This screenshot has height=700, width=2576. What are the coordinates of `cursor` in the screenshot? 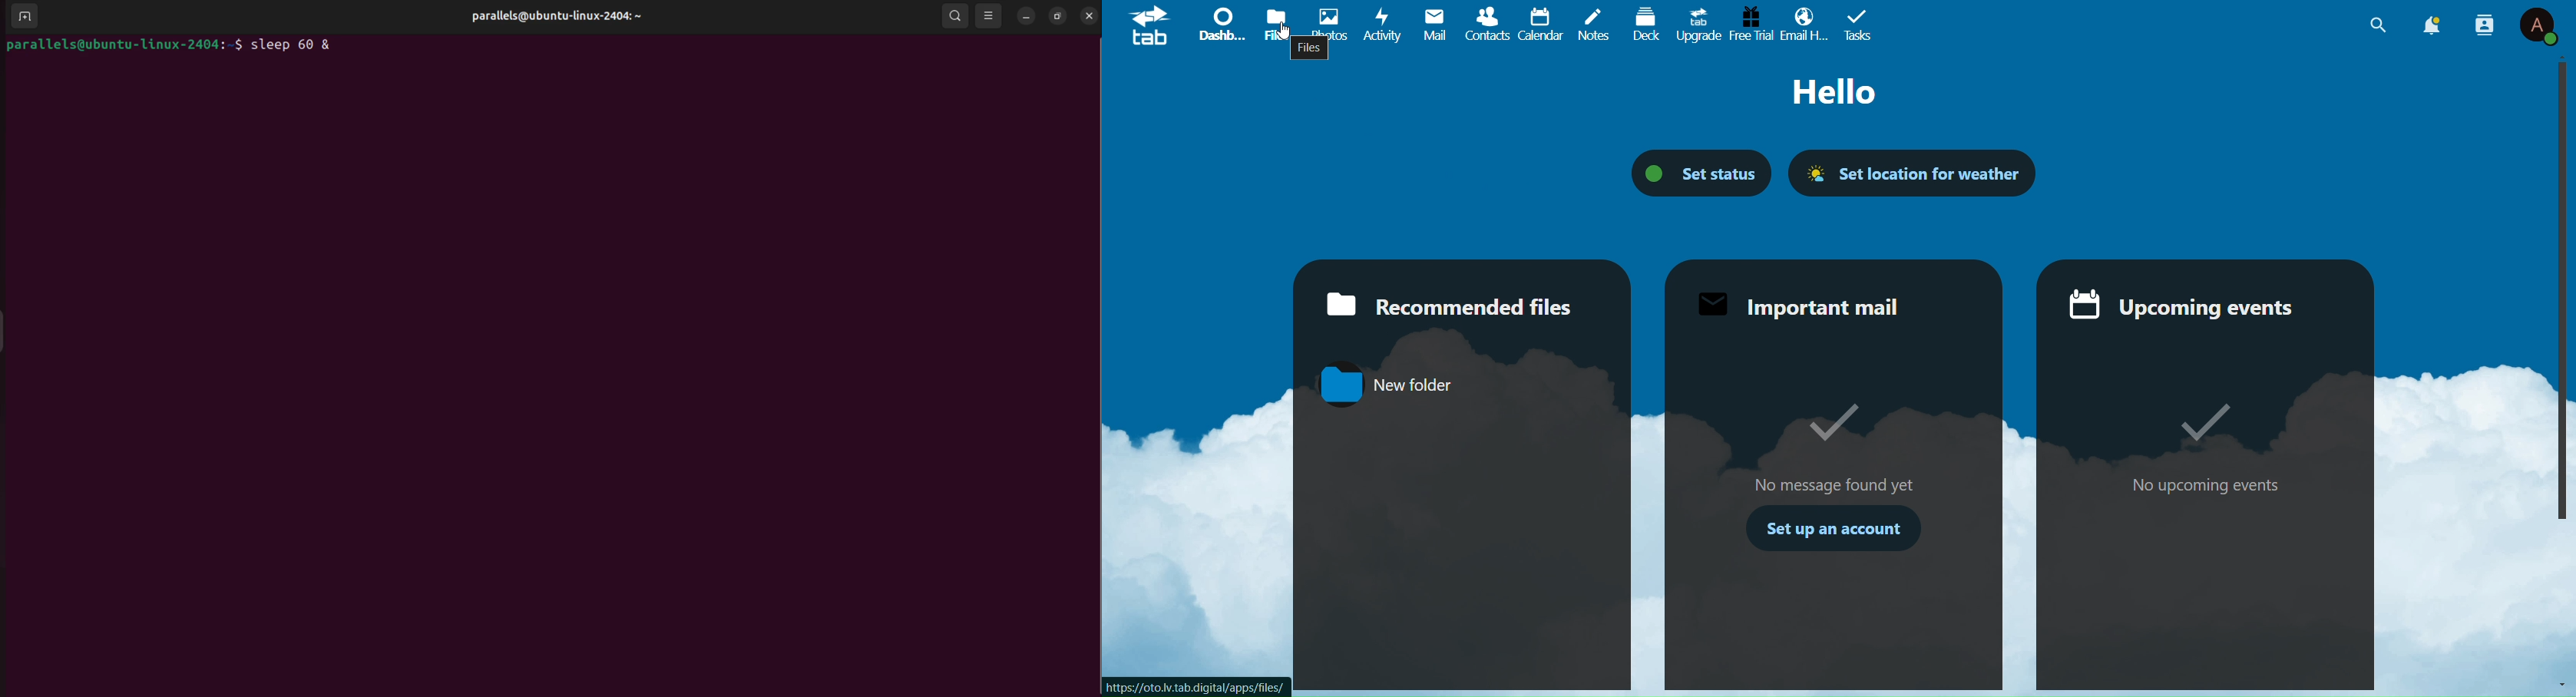 It's located at (1285, 32).